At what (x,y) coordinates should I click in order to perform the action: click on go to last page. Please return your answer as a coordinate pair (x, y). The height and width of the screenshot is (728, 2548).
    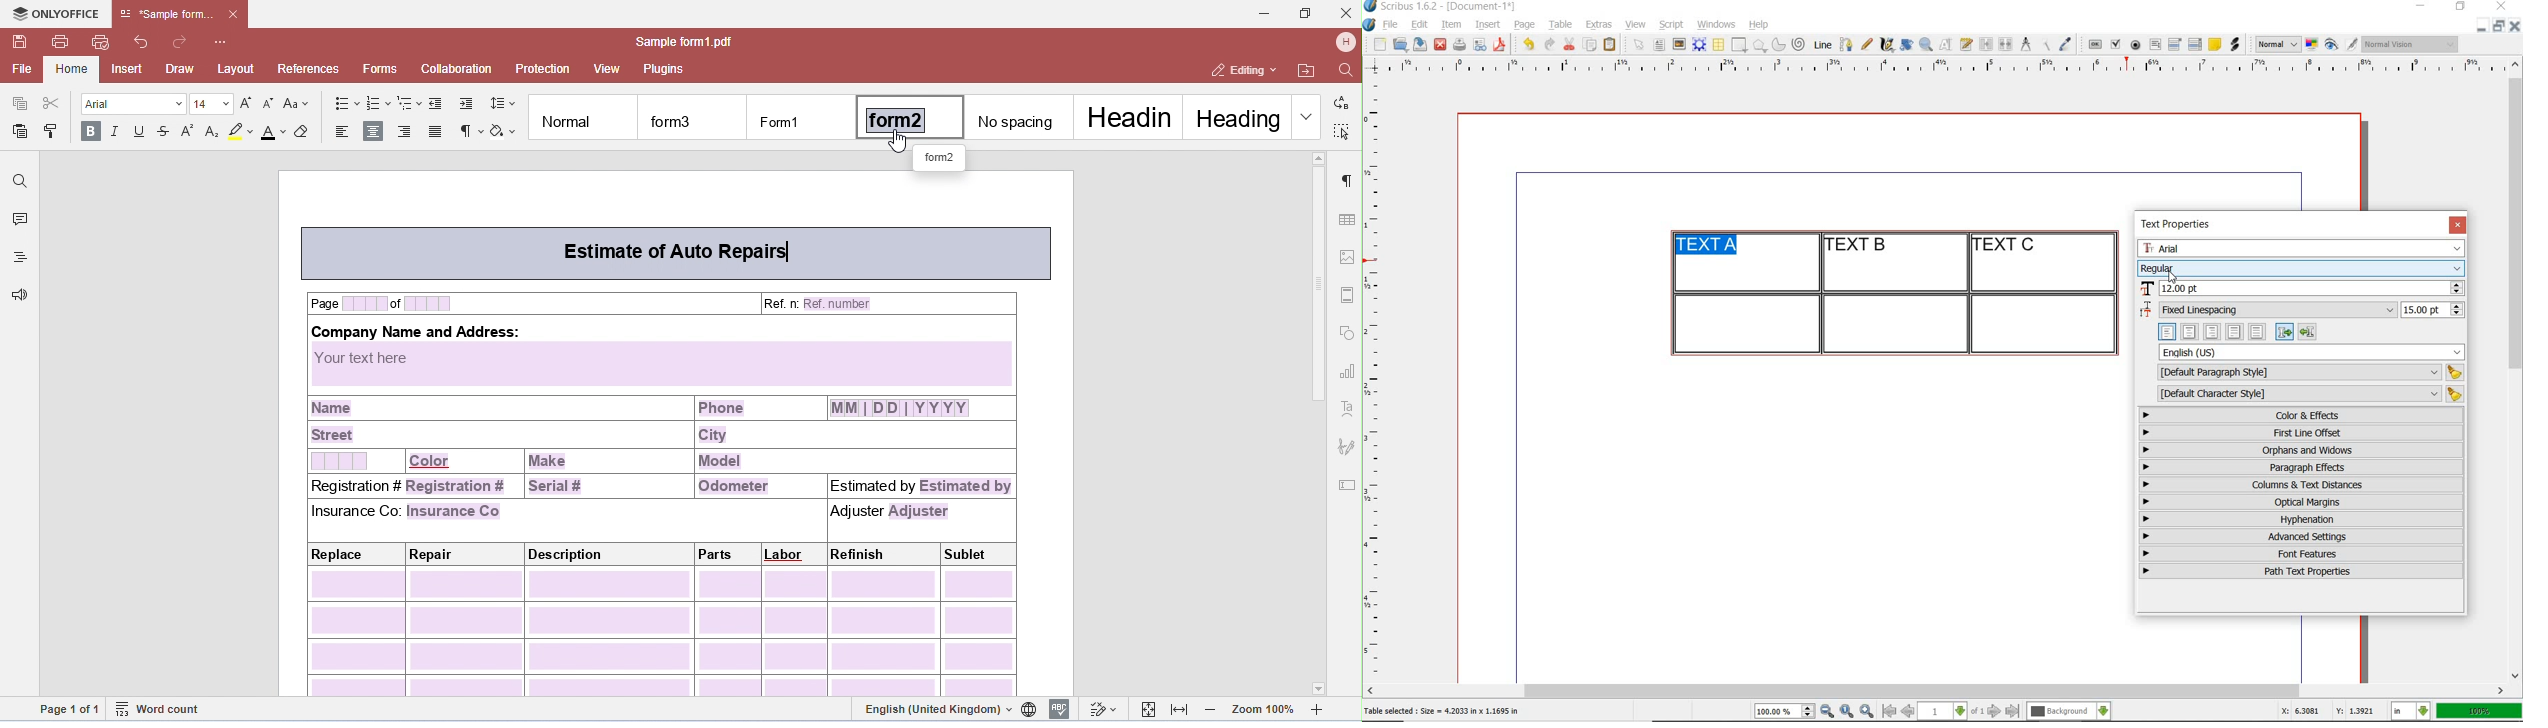
    Looking at the image, I should click on (2013, 712).